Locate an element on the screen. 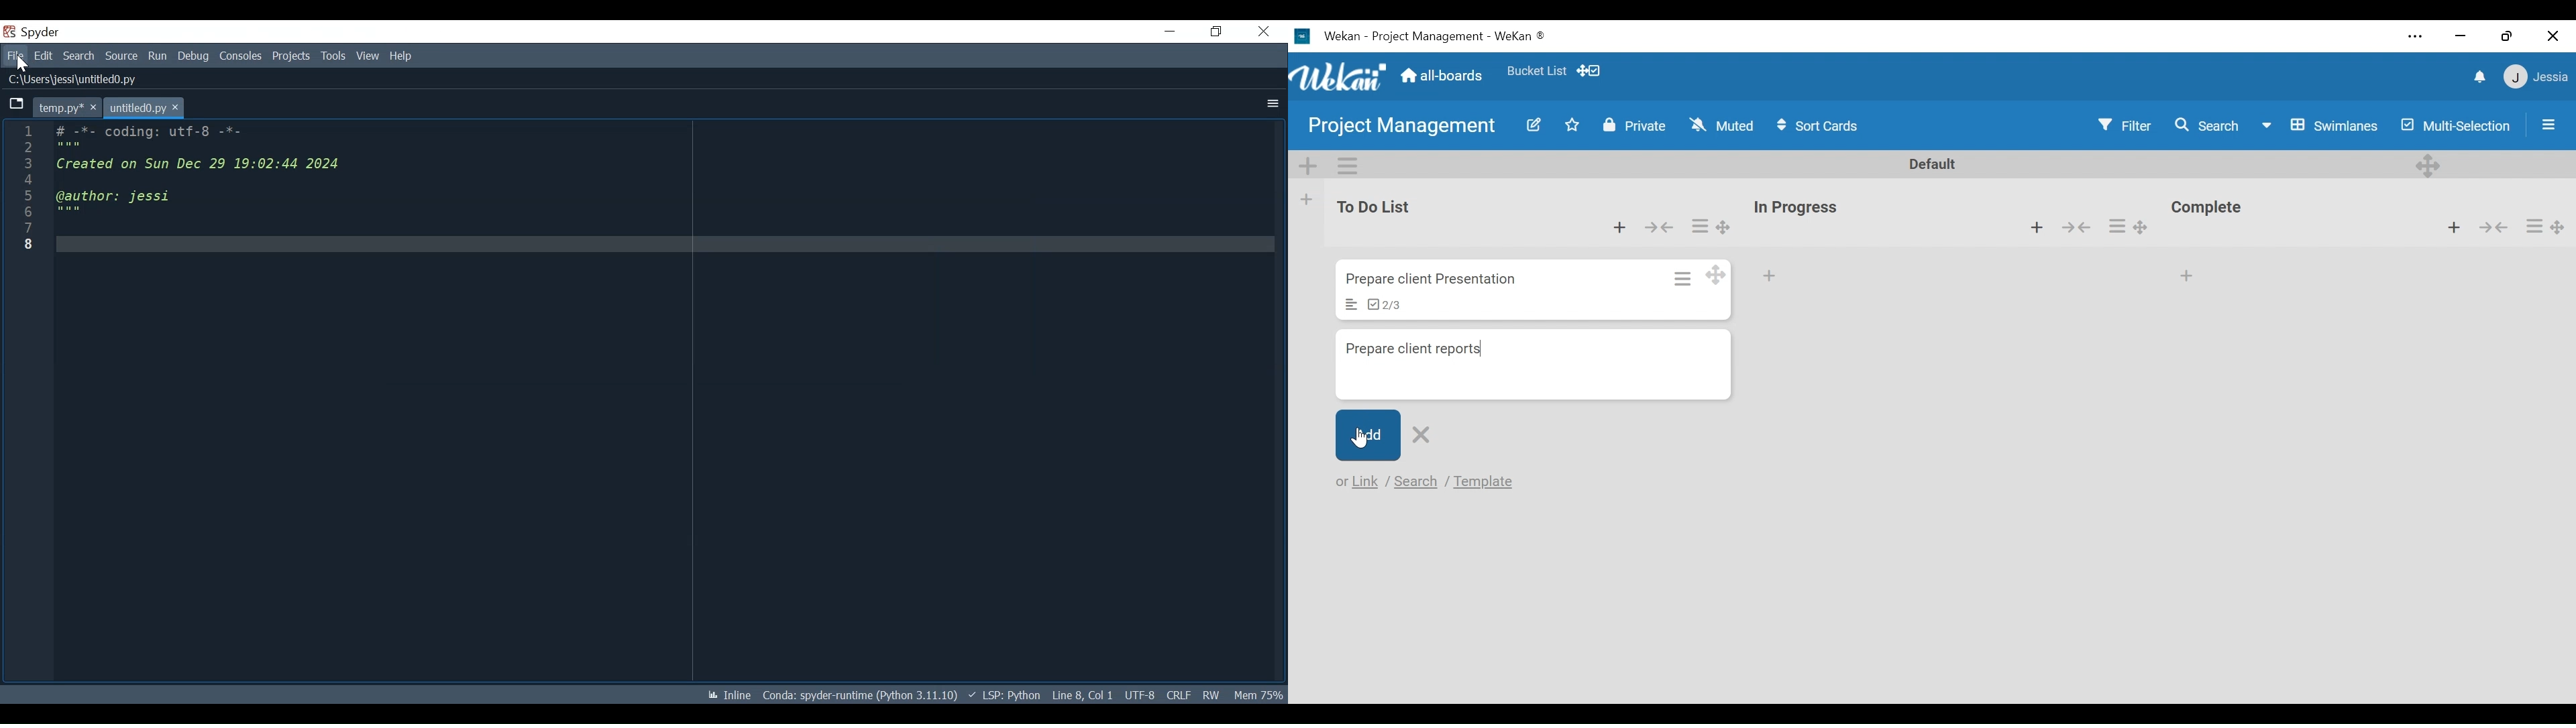 The image size is (2576, 728). add is located at coordinates (1364, 434).